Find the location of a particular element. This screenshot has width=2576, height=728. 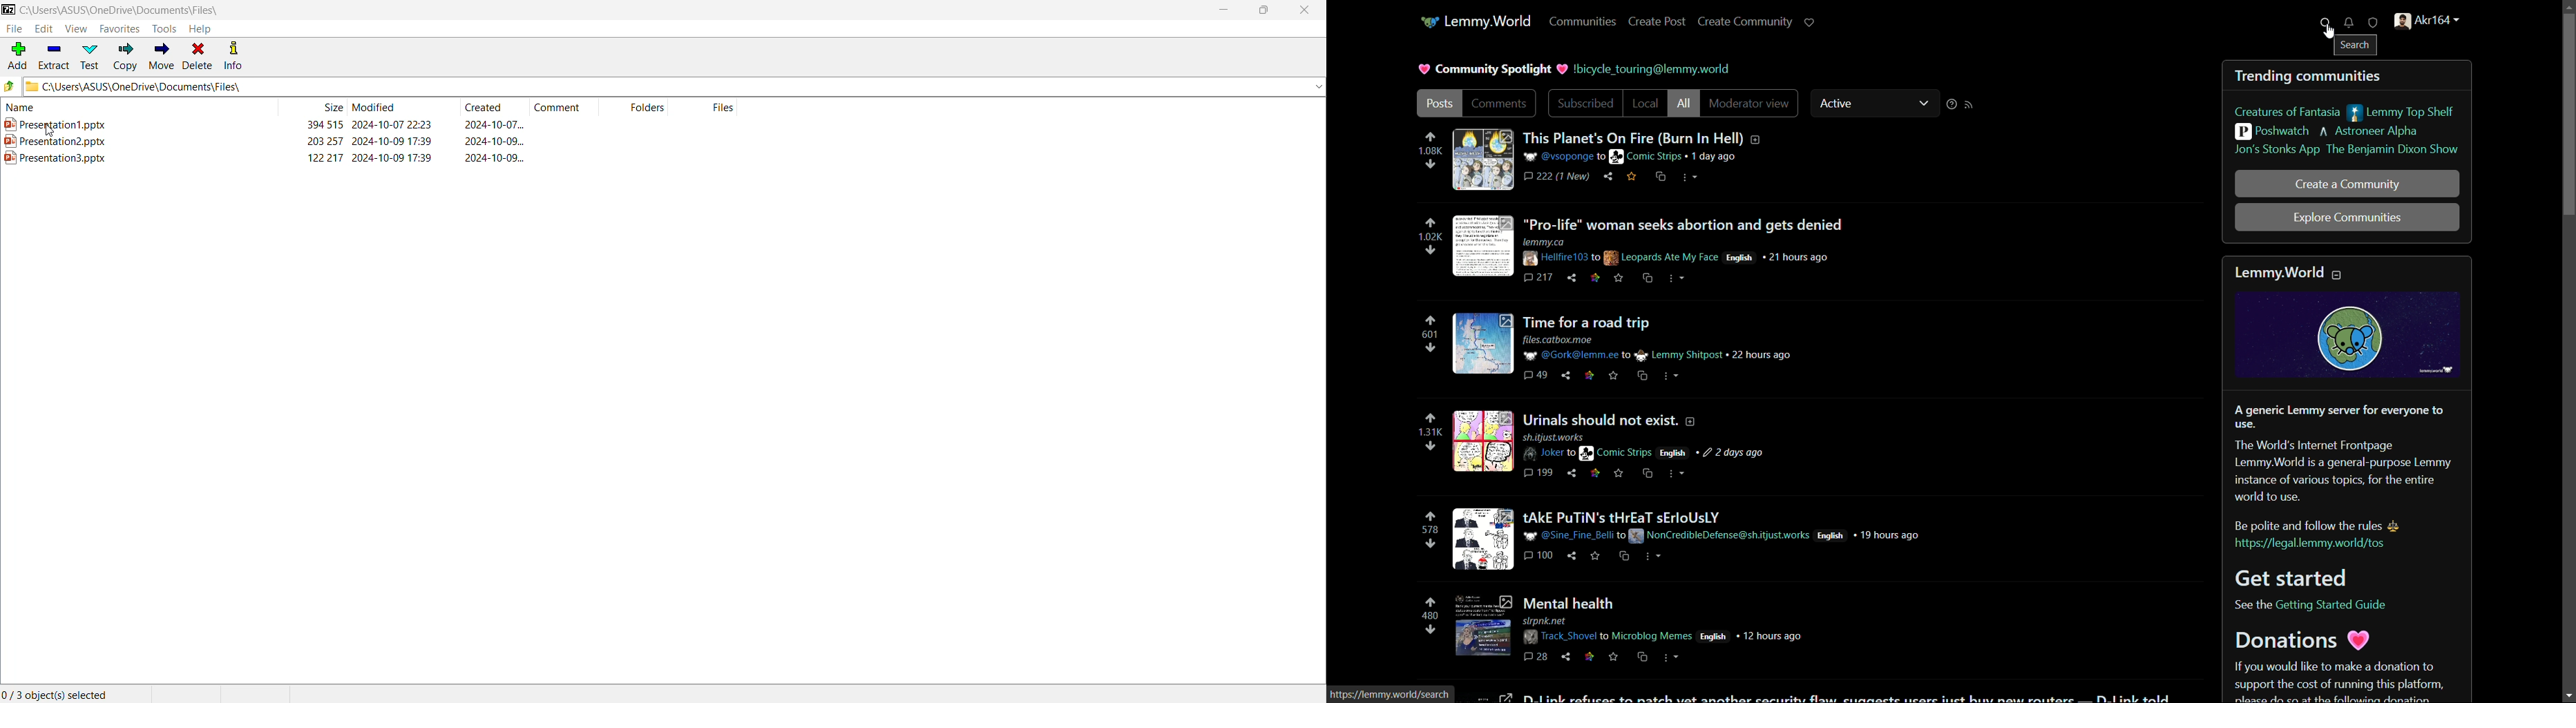

C:\Users\ASUS\OneDrive\Documents\Files\ is located at coordinates (131, 10).